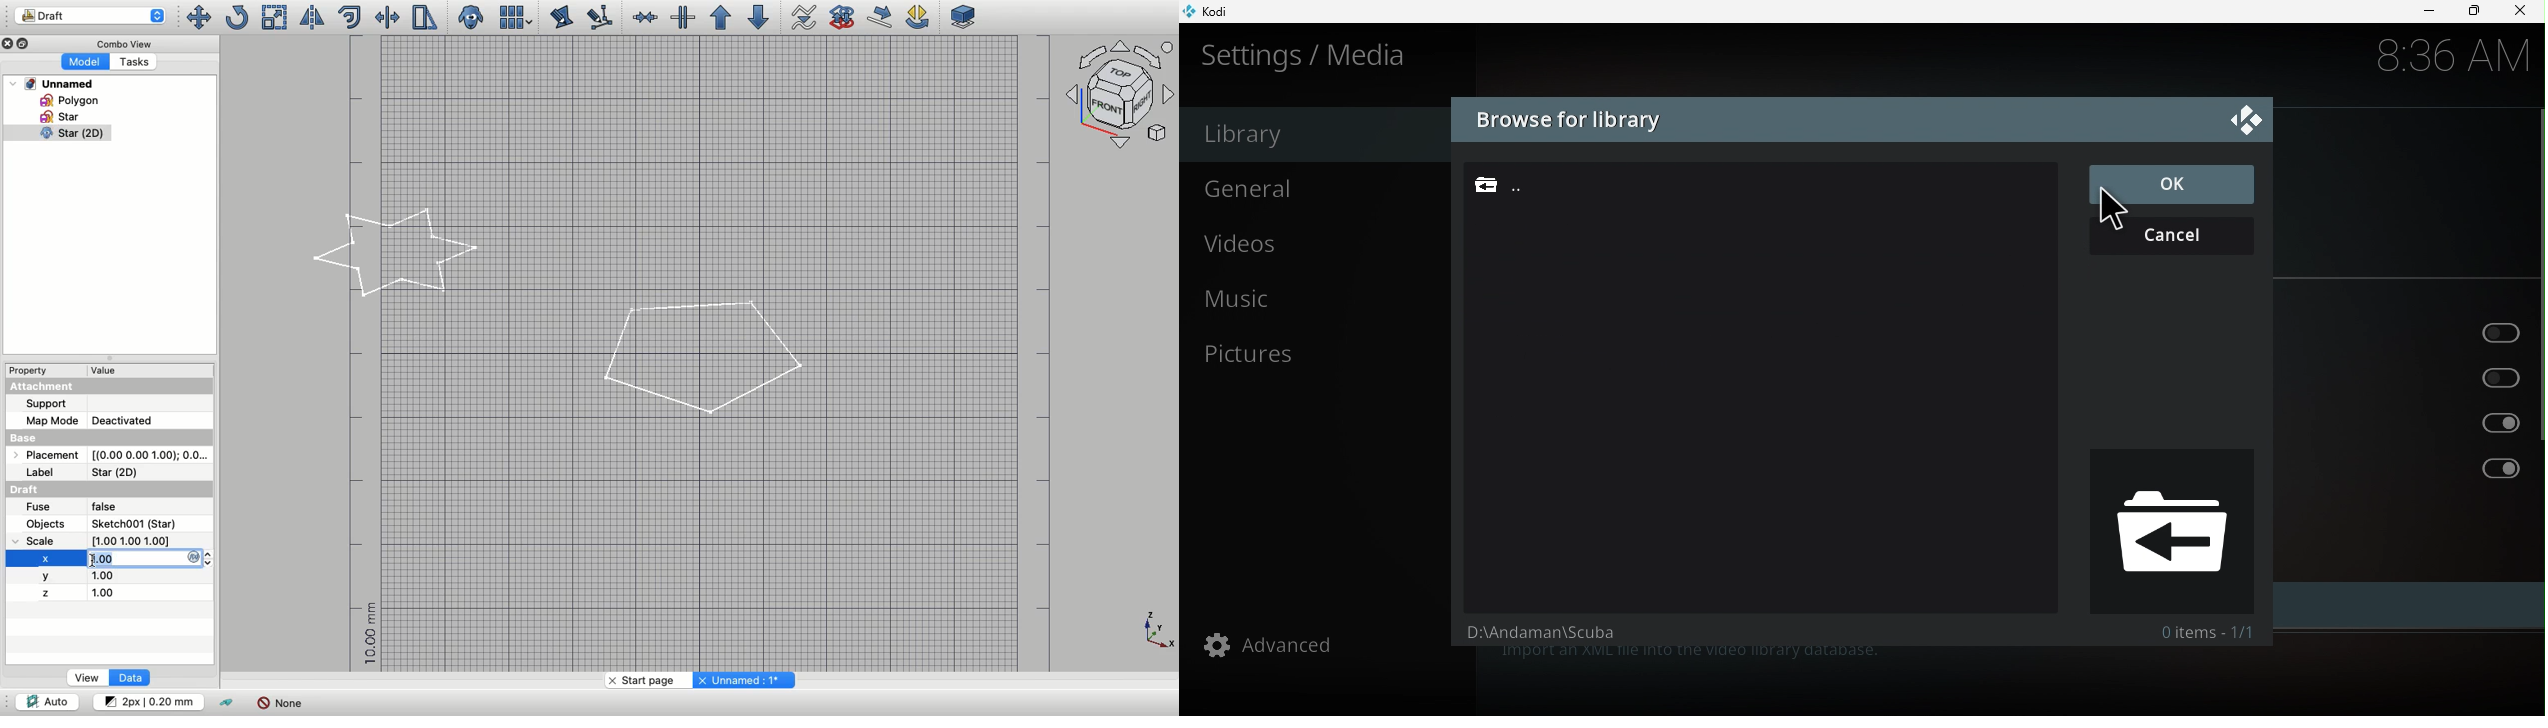 The height and width of the screenshot is (728, 2548). Describe the element at coordinates (2408, 469) in the screenshot. I see `Ignore video extras on scan` at that location.